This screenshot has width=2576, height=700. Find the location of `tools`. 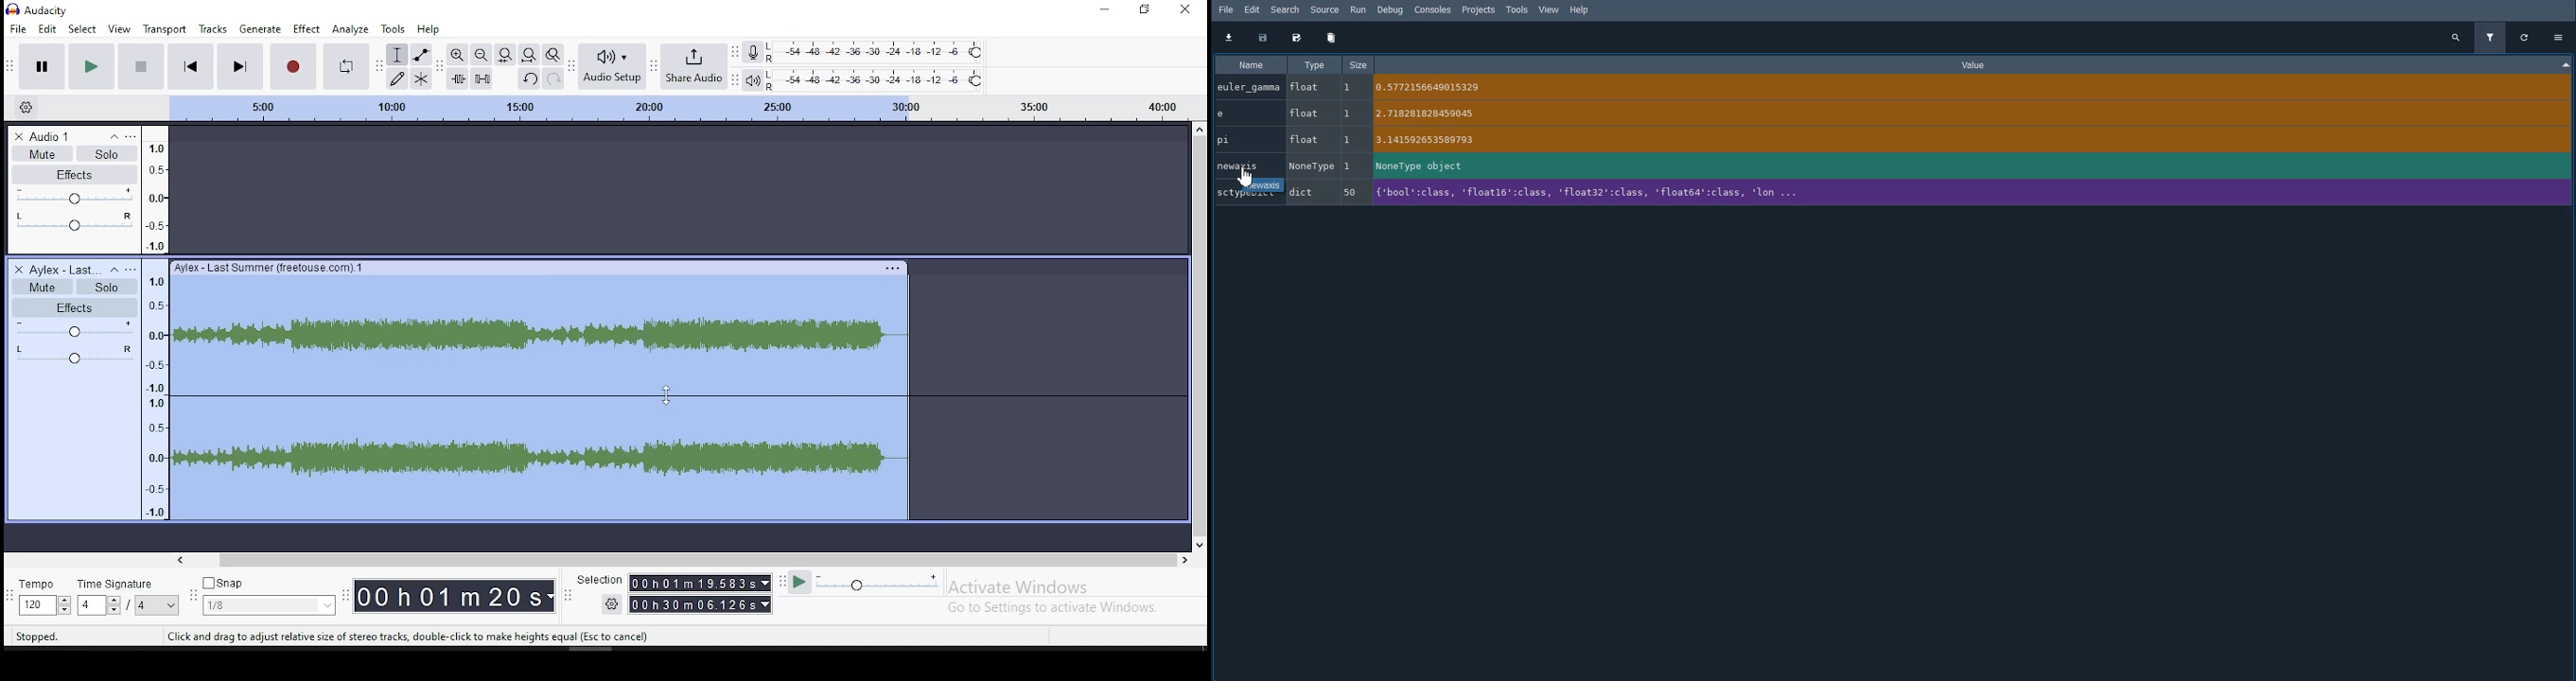

tools is located at coordinates (394, 29).